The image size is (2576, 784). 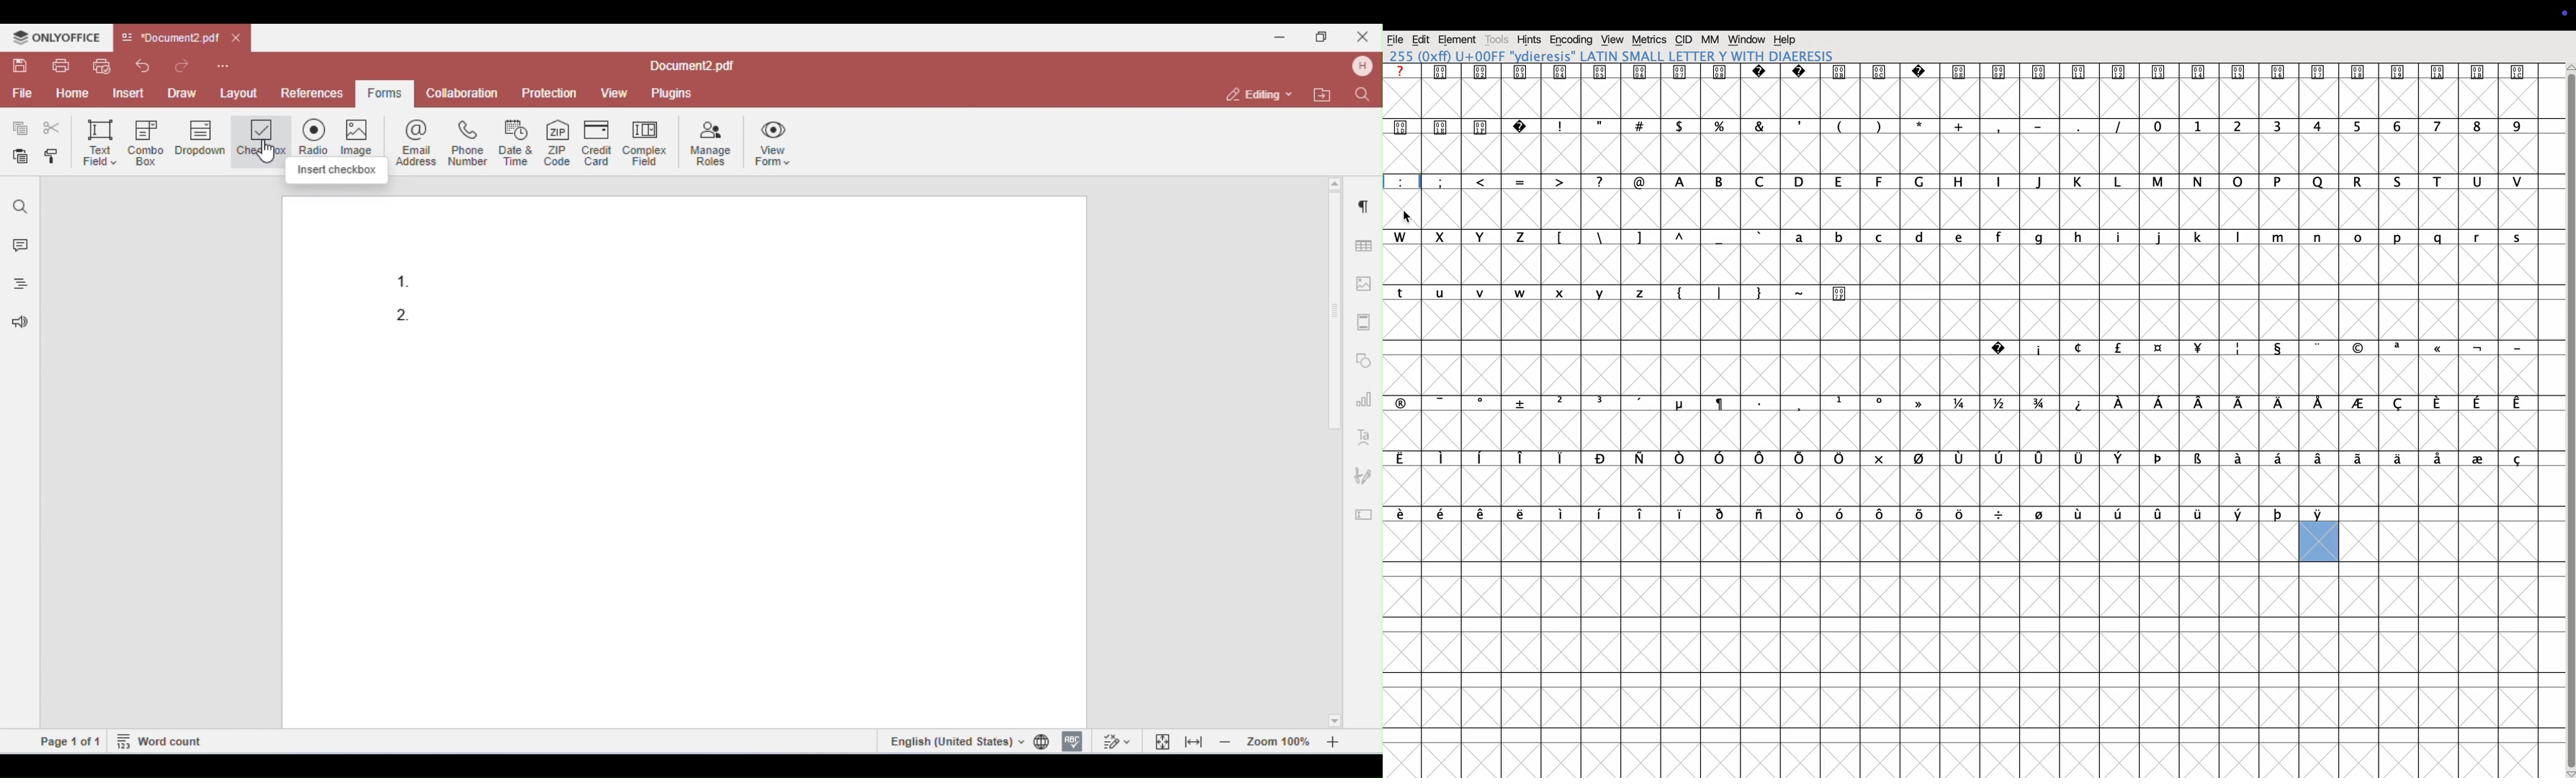 What do you see at coordinates (2158, 257) in the screenshot?
I see `j` at bounding box center [2158, 257].